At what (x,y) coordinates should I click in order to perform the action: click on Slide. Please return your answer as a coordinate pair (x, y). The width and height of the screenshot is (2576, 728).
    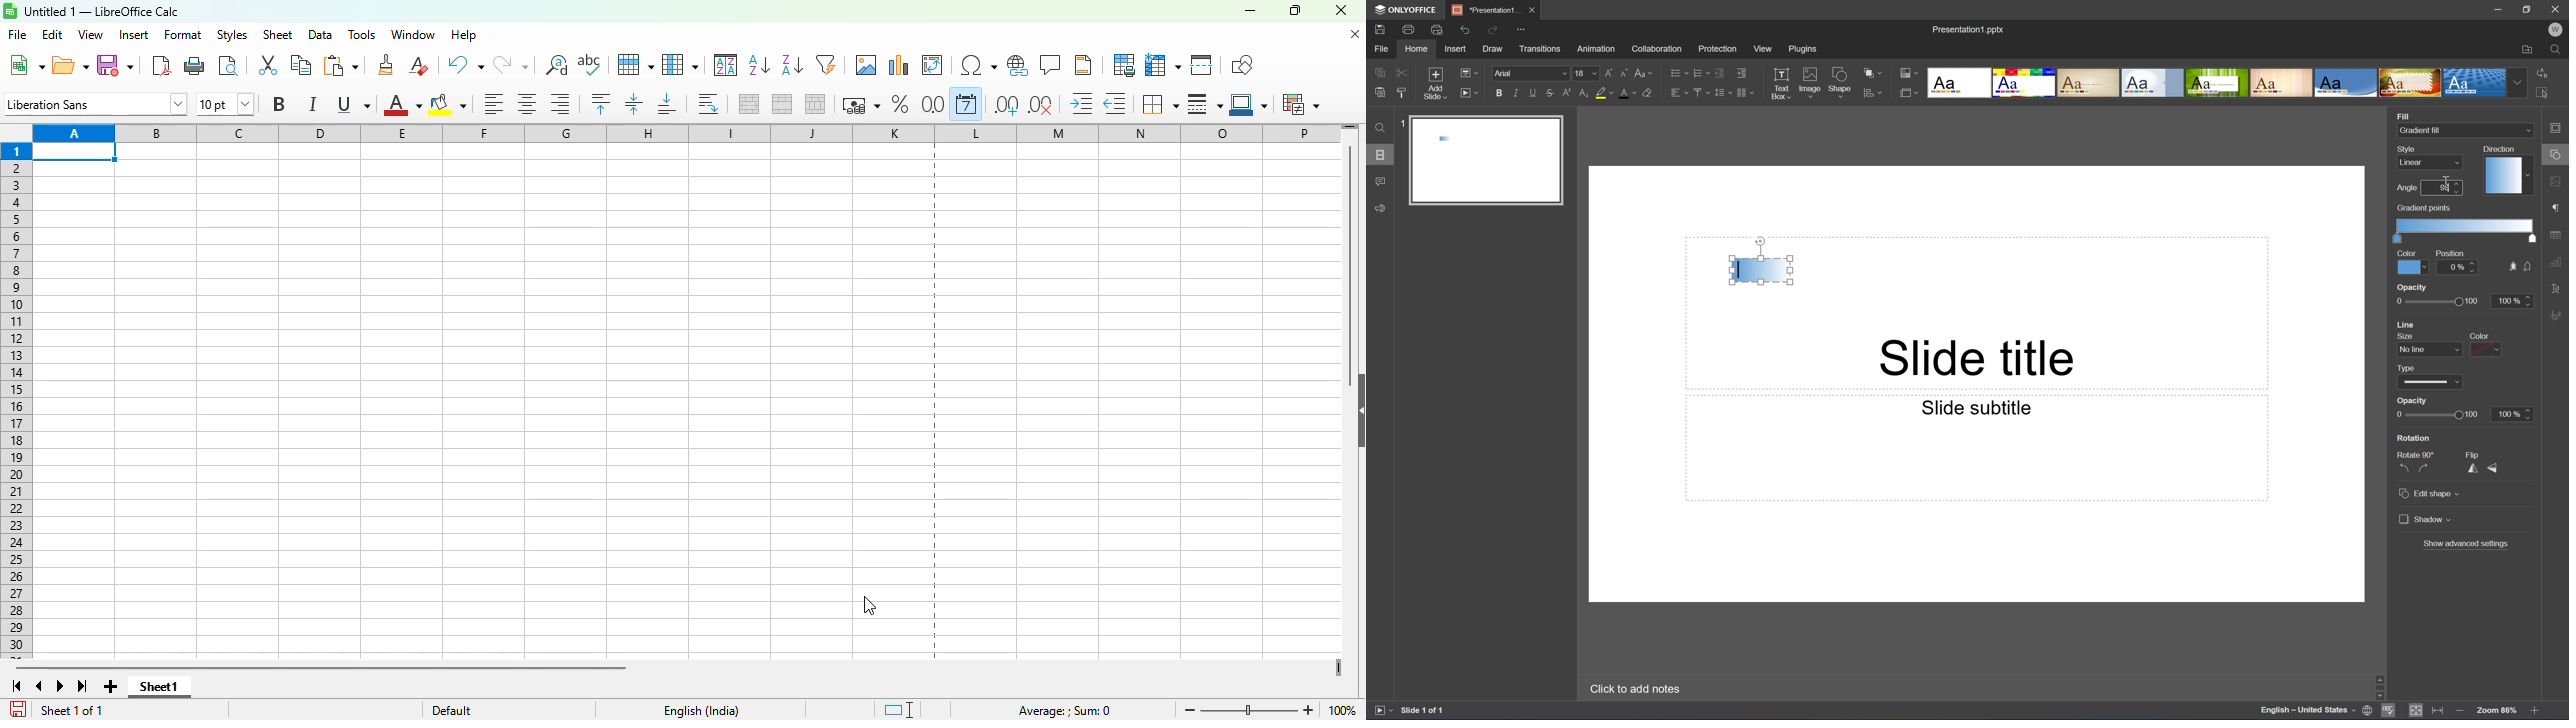
    Looking at the image, I should click on (1488, 161).